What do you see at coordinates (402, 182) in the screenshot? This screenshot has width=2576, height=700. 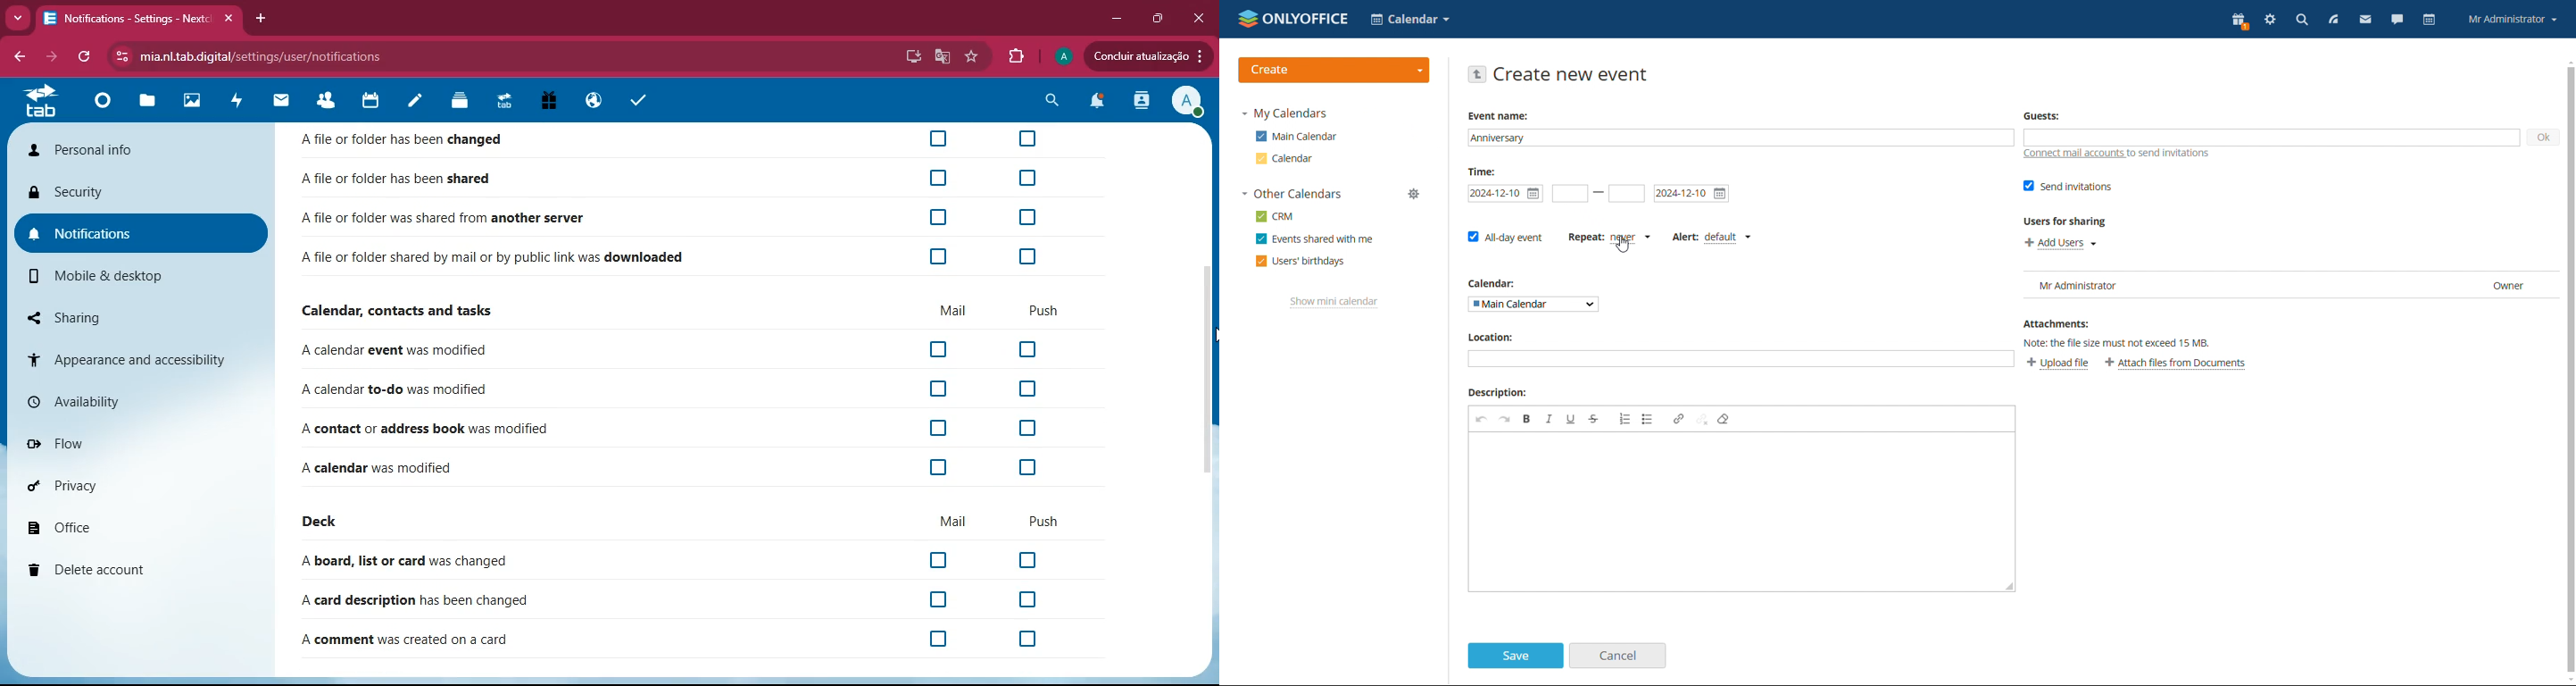 I see `A file or folder has been shared` at bounding box center [402, 182].